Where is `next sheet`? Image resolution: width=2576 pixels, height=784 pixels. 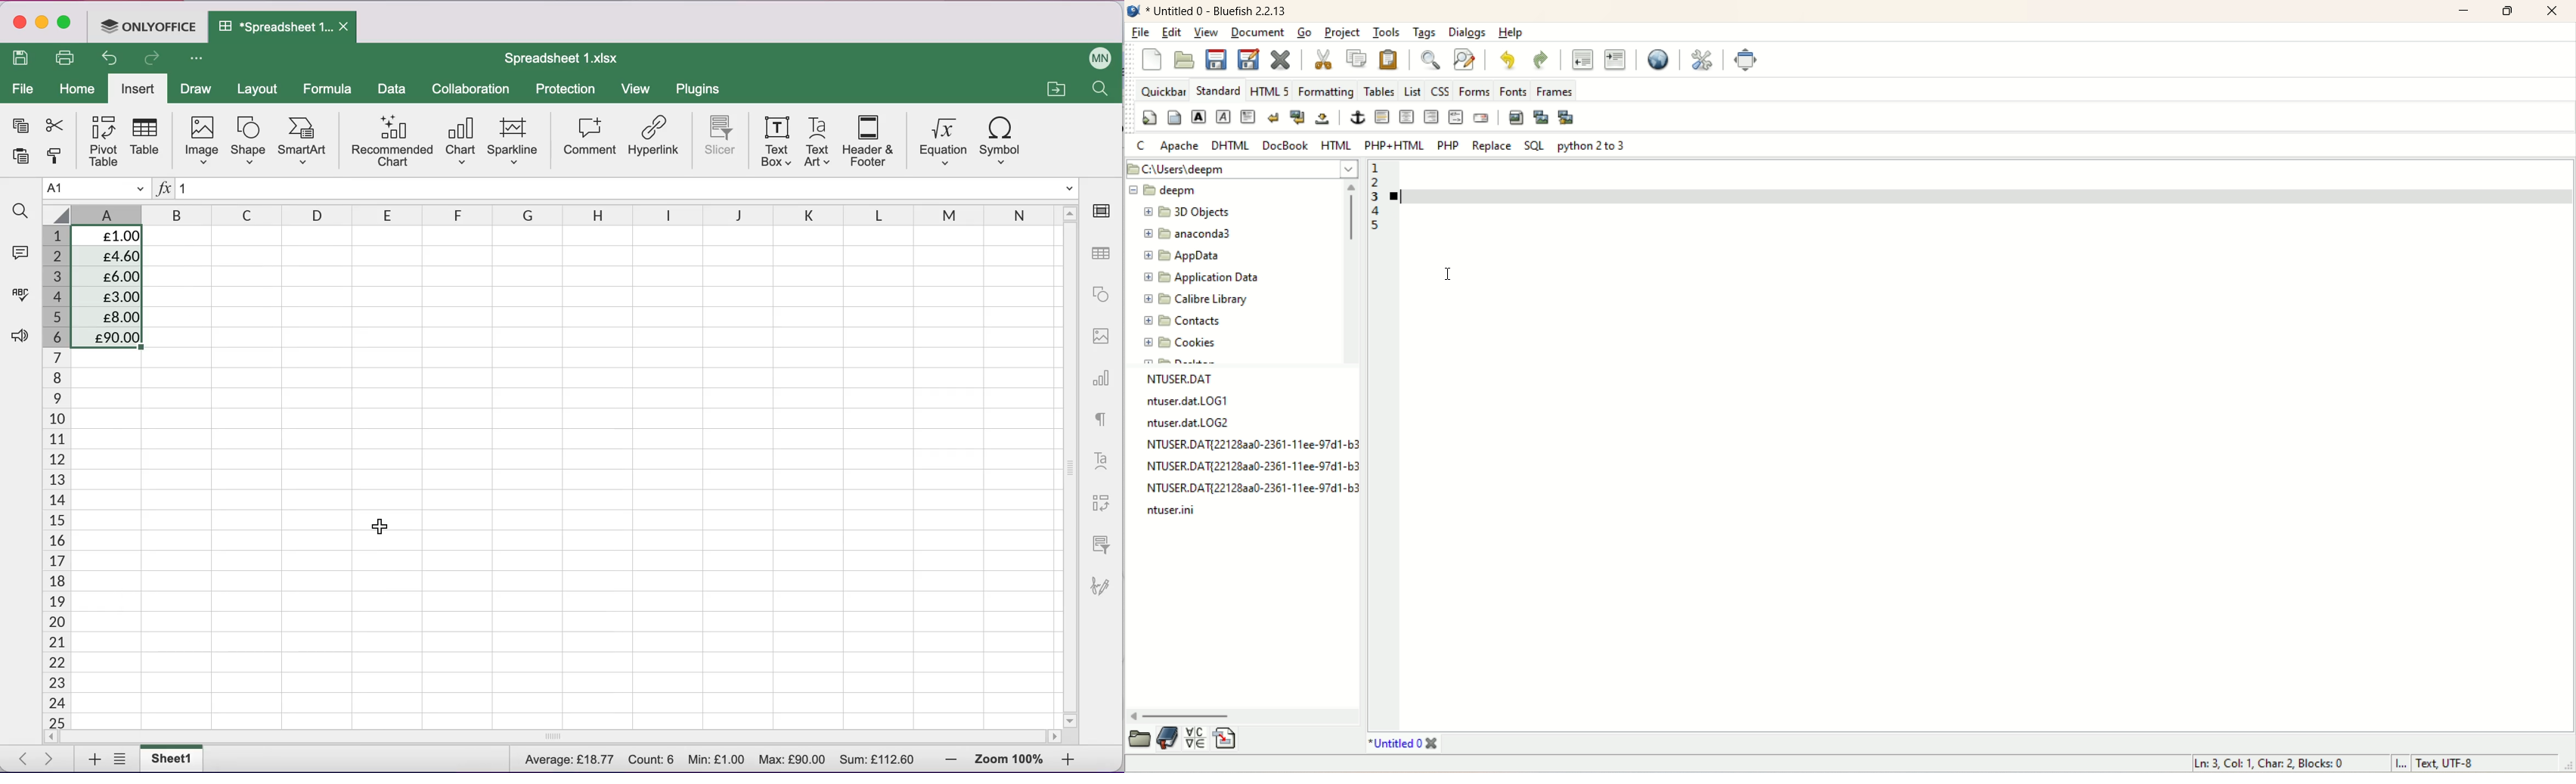
next sheet is located at coordinates (48, 760).